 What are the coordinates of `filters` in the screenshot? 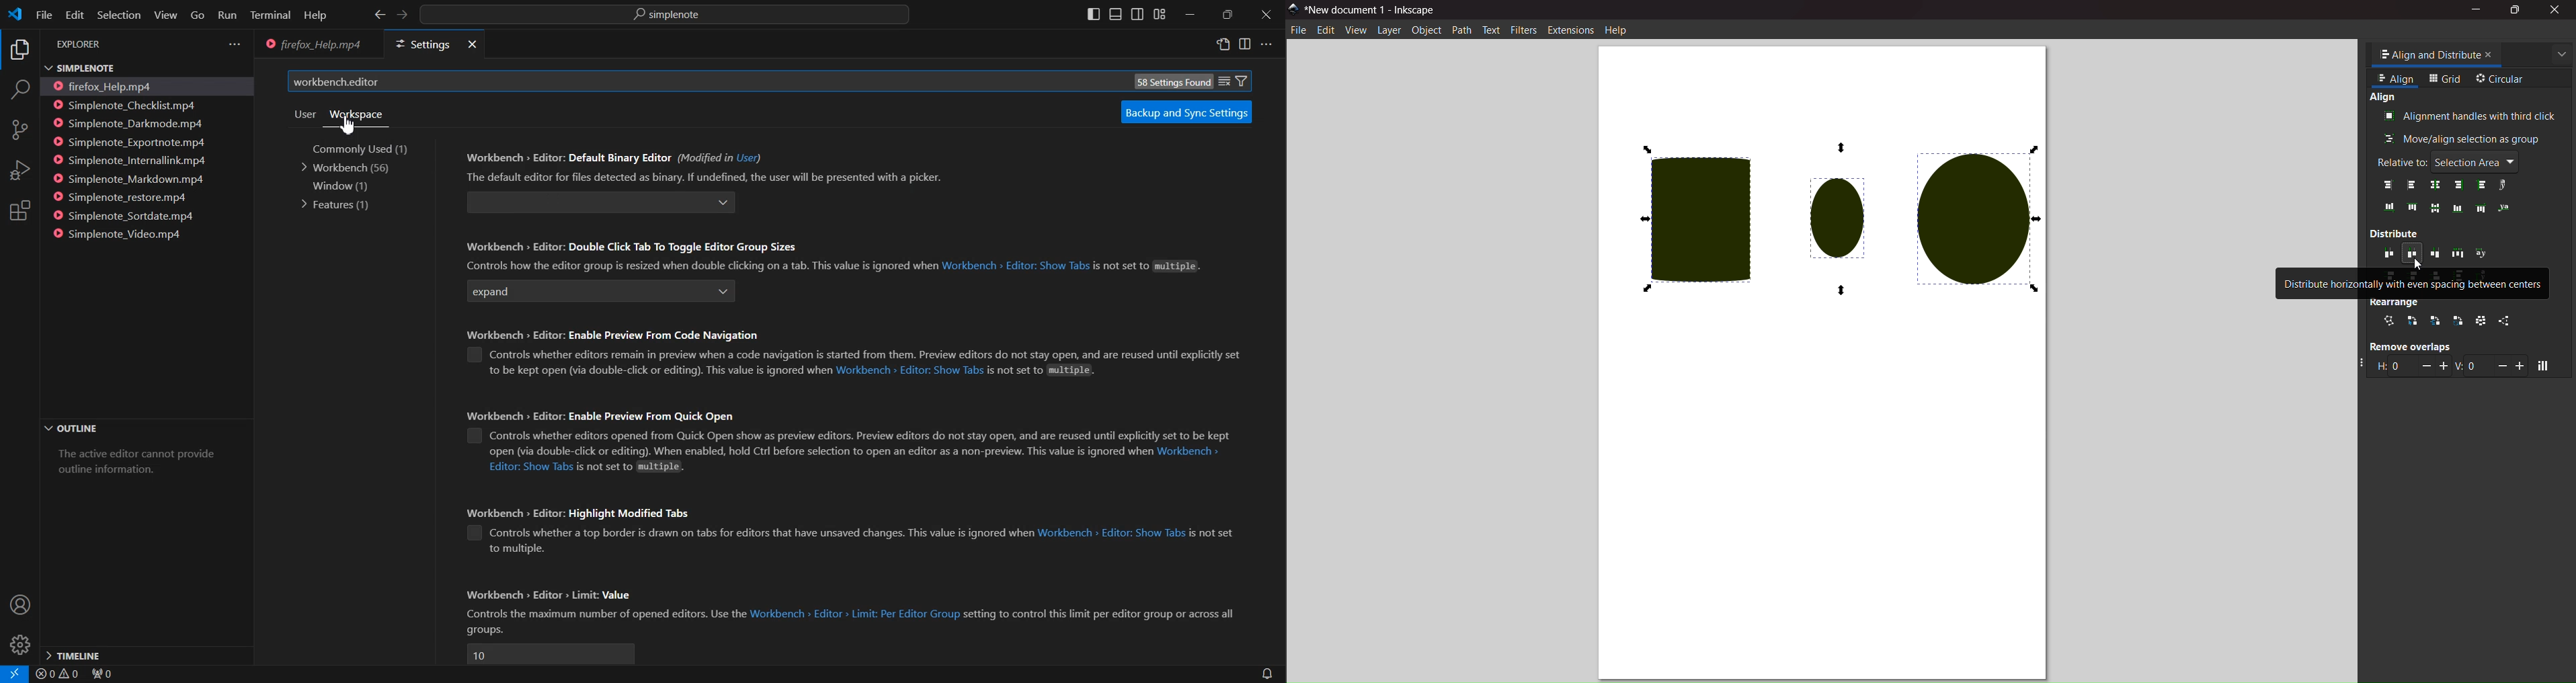 It's located at (1525, 29).